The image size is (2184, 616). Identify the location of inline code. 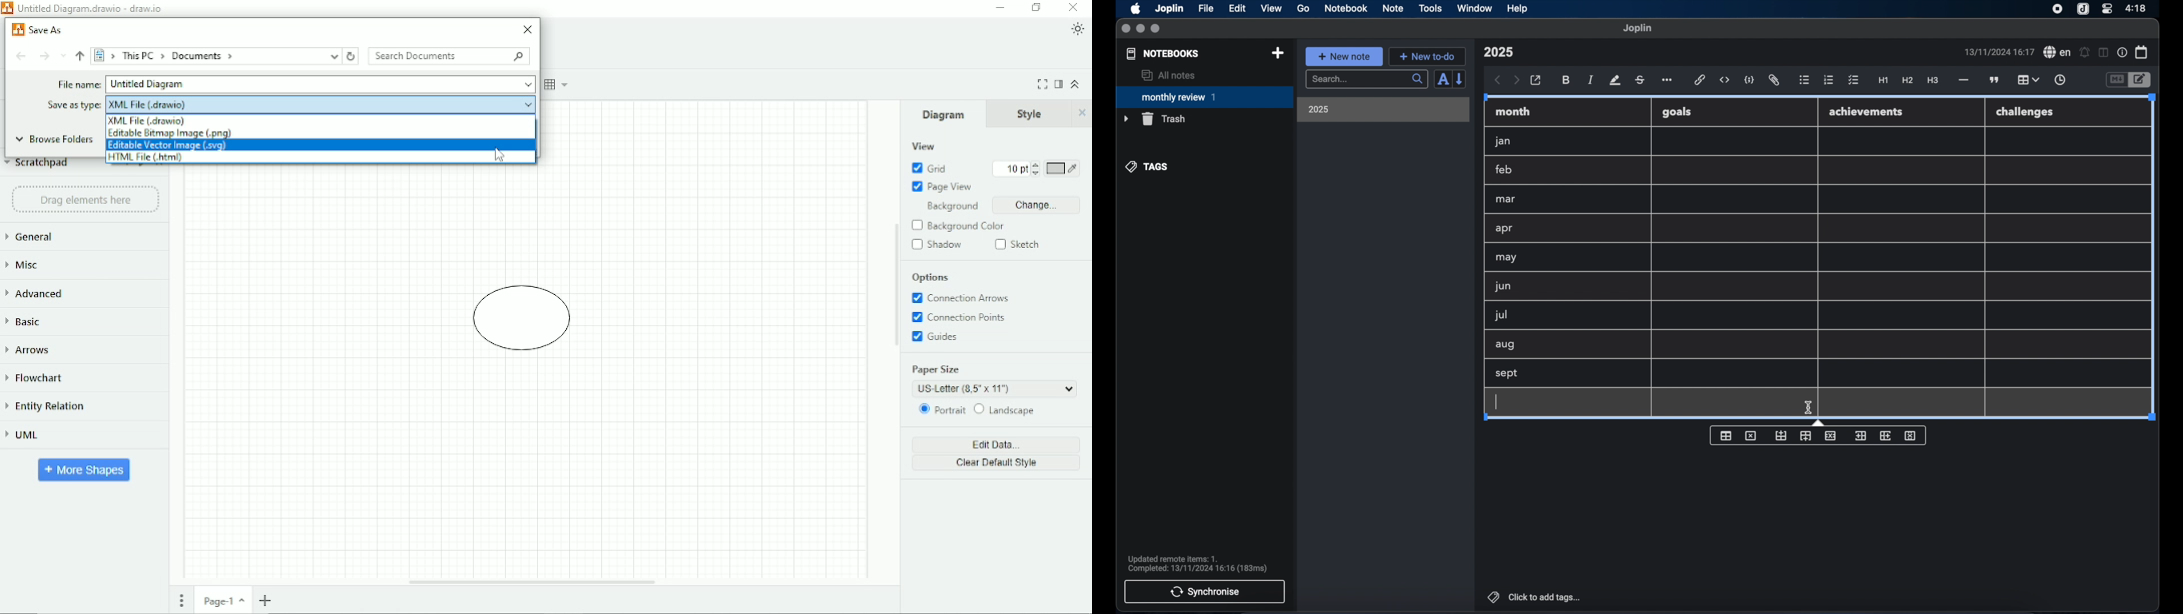
(1725, 80).